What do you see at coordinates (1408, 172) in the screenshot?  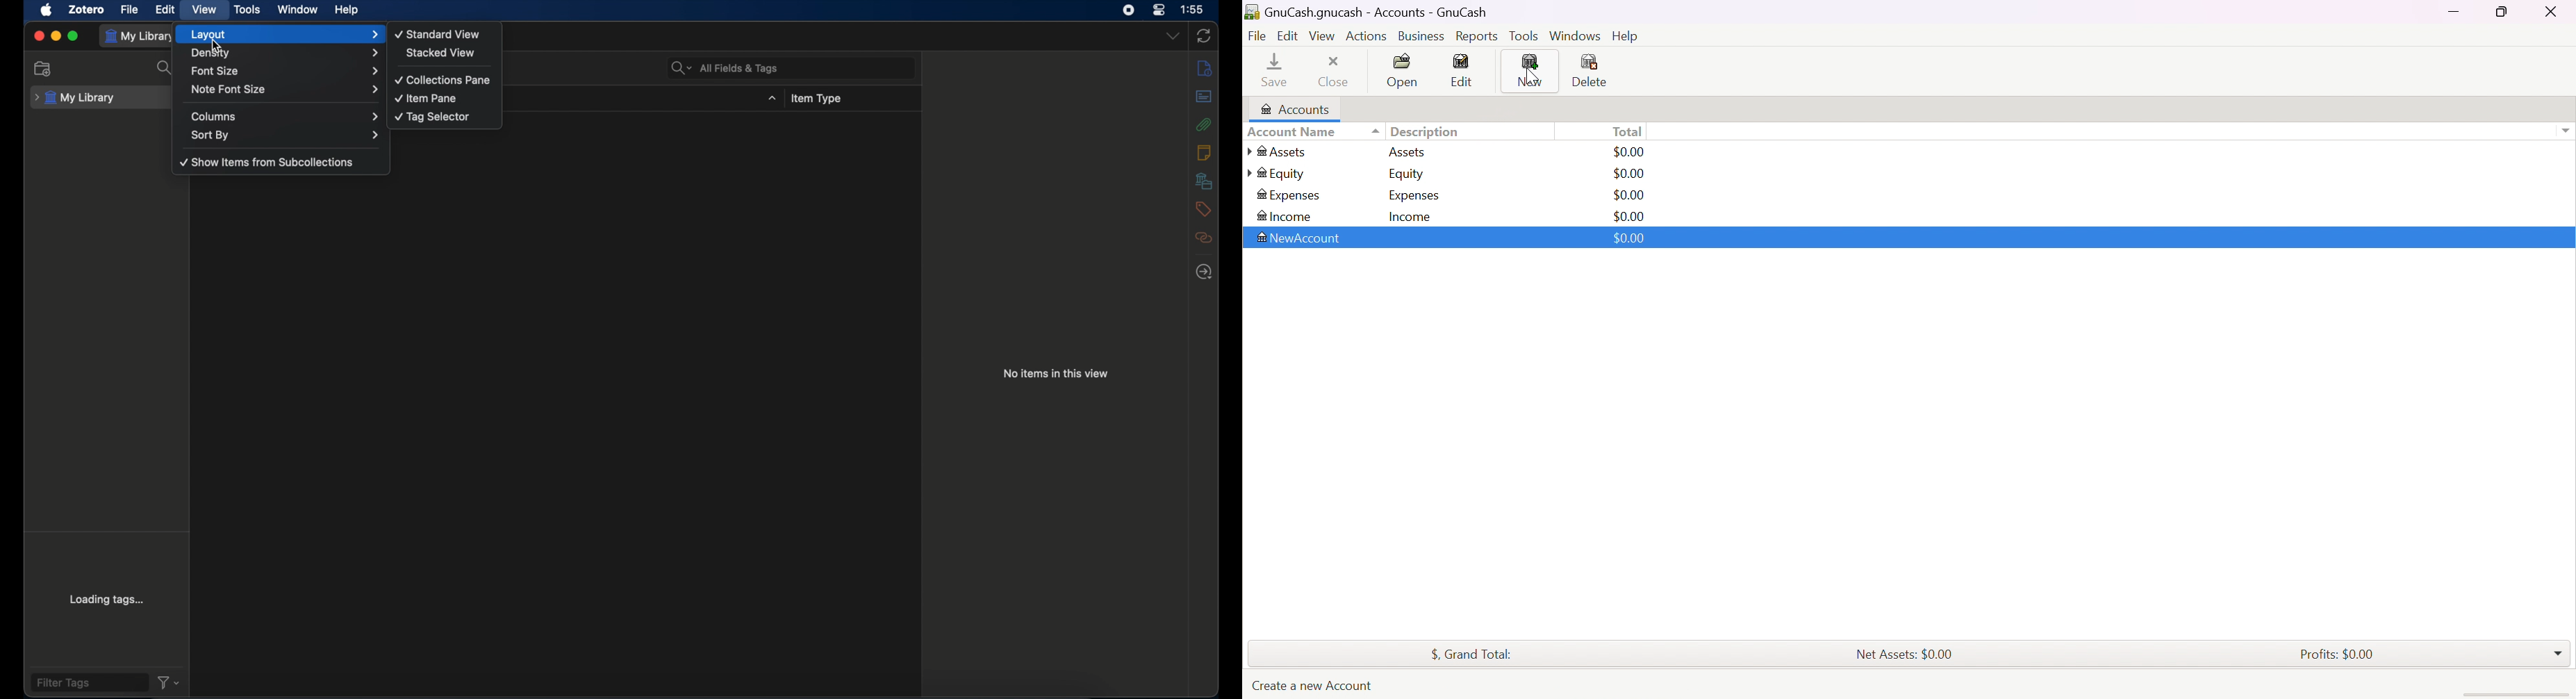 I see `Equity` at bounding box center [1408, 172].